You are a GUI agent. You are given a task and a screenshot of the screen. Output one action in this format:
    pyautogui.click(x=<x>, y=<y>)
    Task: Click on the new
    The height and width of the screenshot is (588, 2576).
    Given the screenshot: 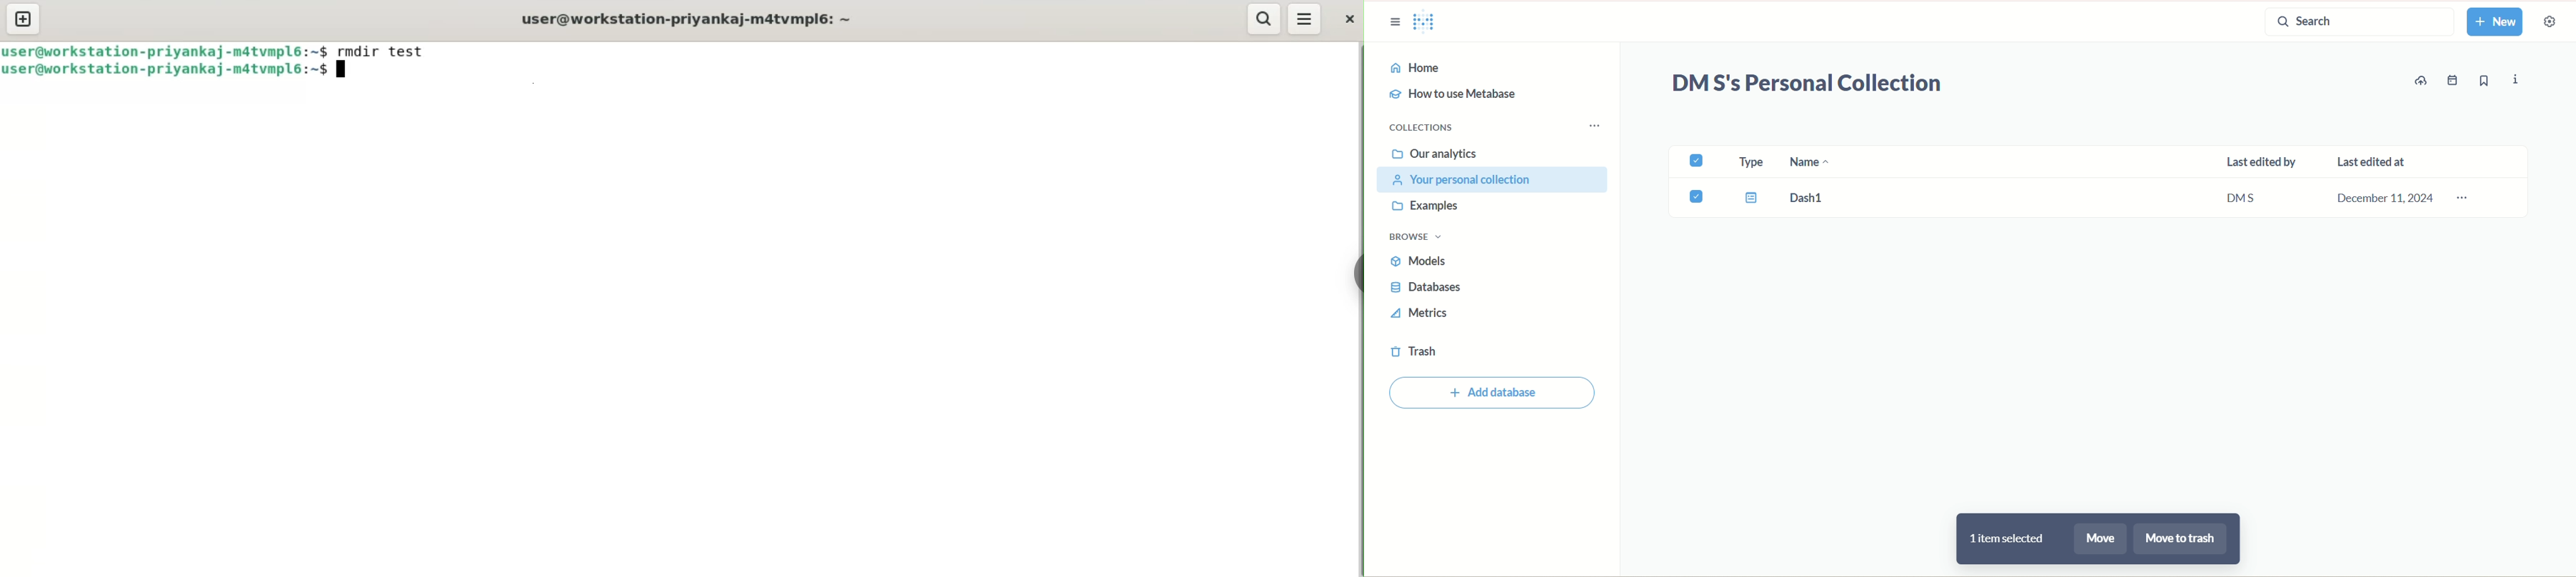 What is the action you would take?
    pyautogui.click(x=2495, y=22)
    